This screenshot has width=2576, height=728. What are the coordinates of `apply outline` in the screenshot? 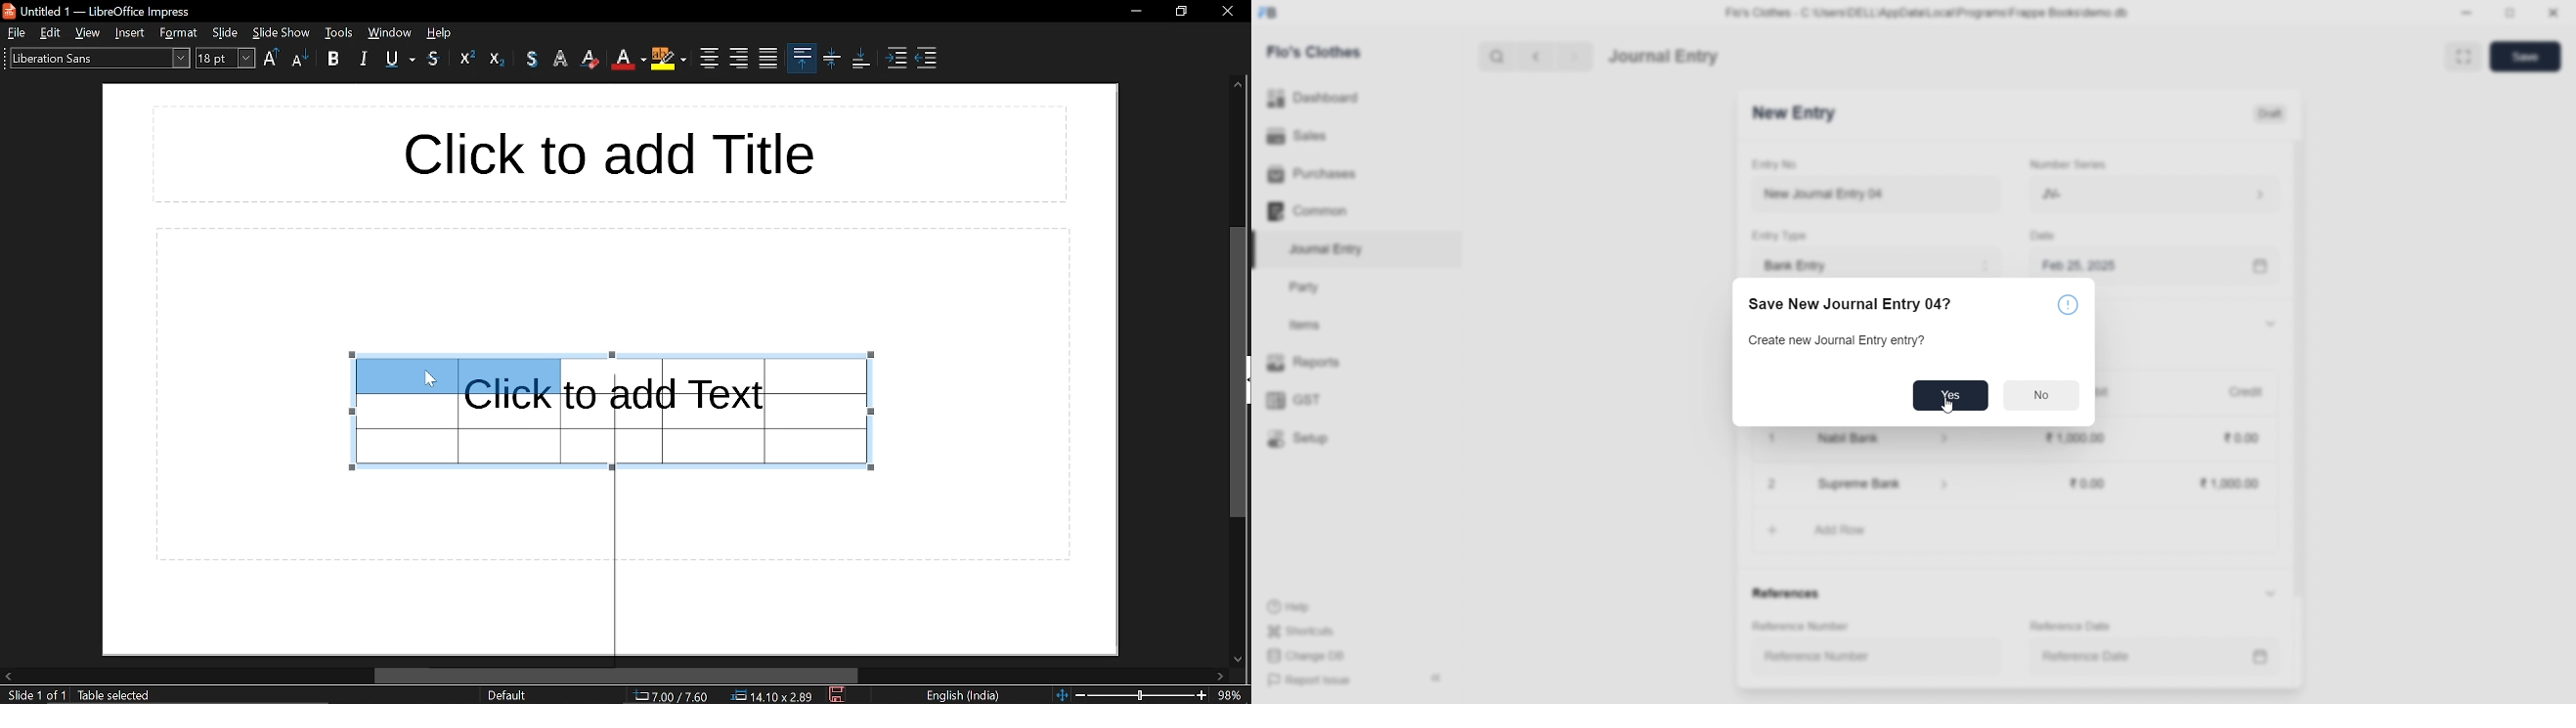 It's located at (563, 60).